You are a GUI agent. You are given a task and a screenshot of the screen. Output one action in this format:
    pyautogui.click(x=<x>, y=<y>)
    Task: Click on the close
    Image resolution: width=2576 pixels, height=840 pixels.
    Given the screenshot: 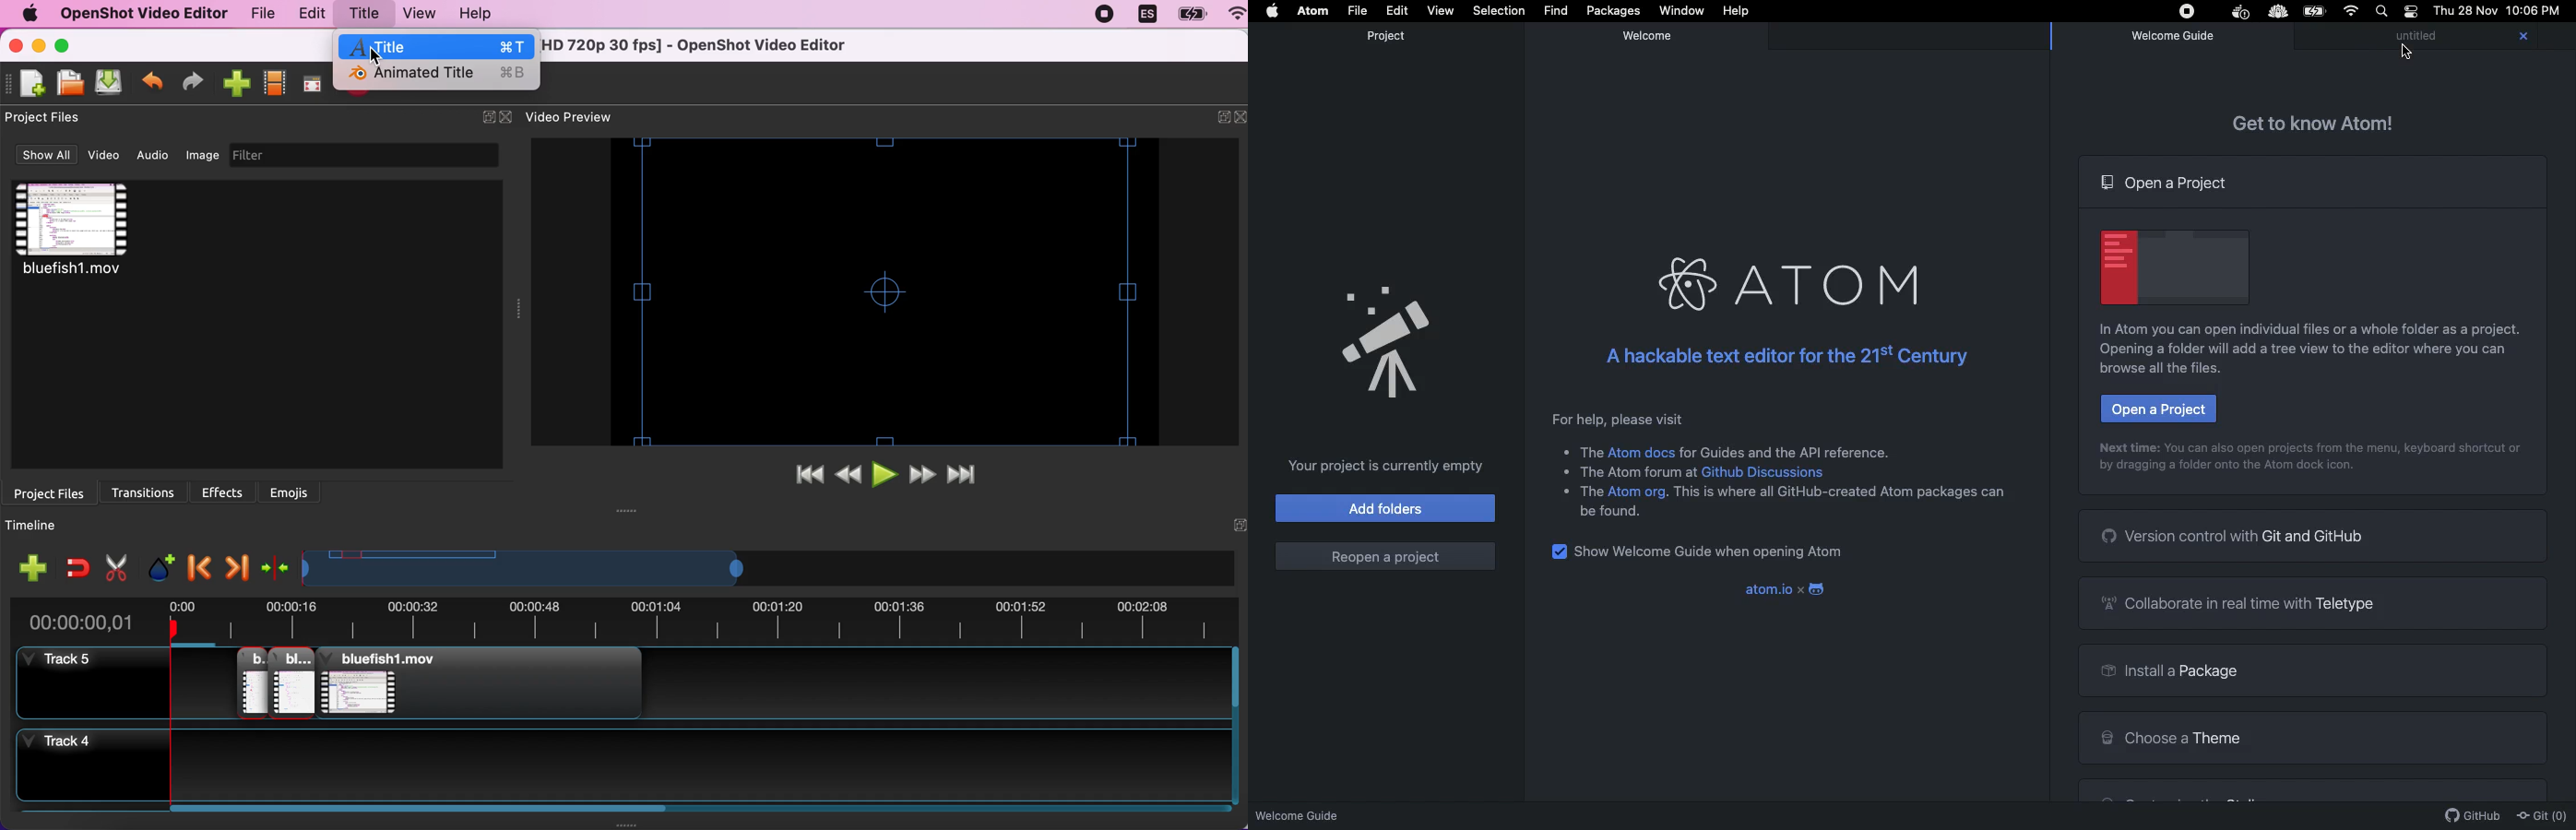 What is the action you would take?
    pyautogui.click(x=507, y=118)
    